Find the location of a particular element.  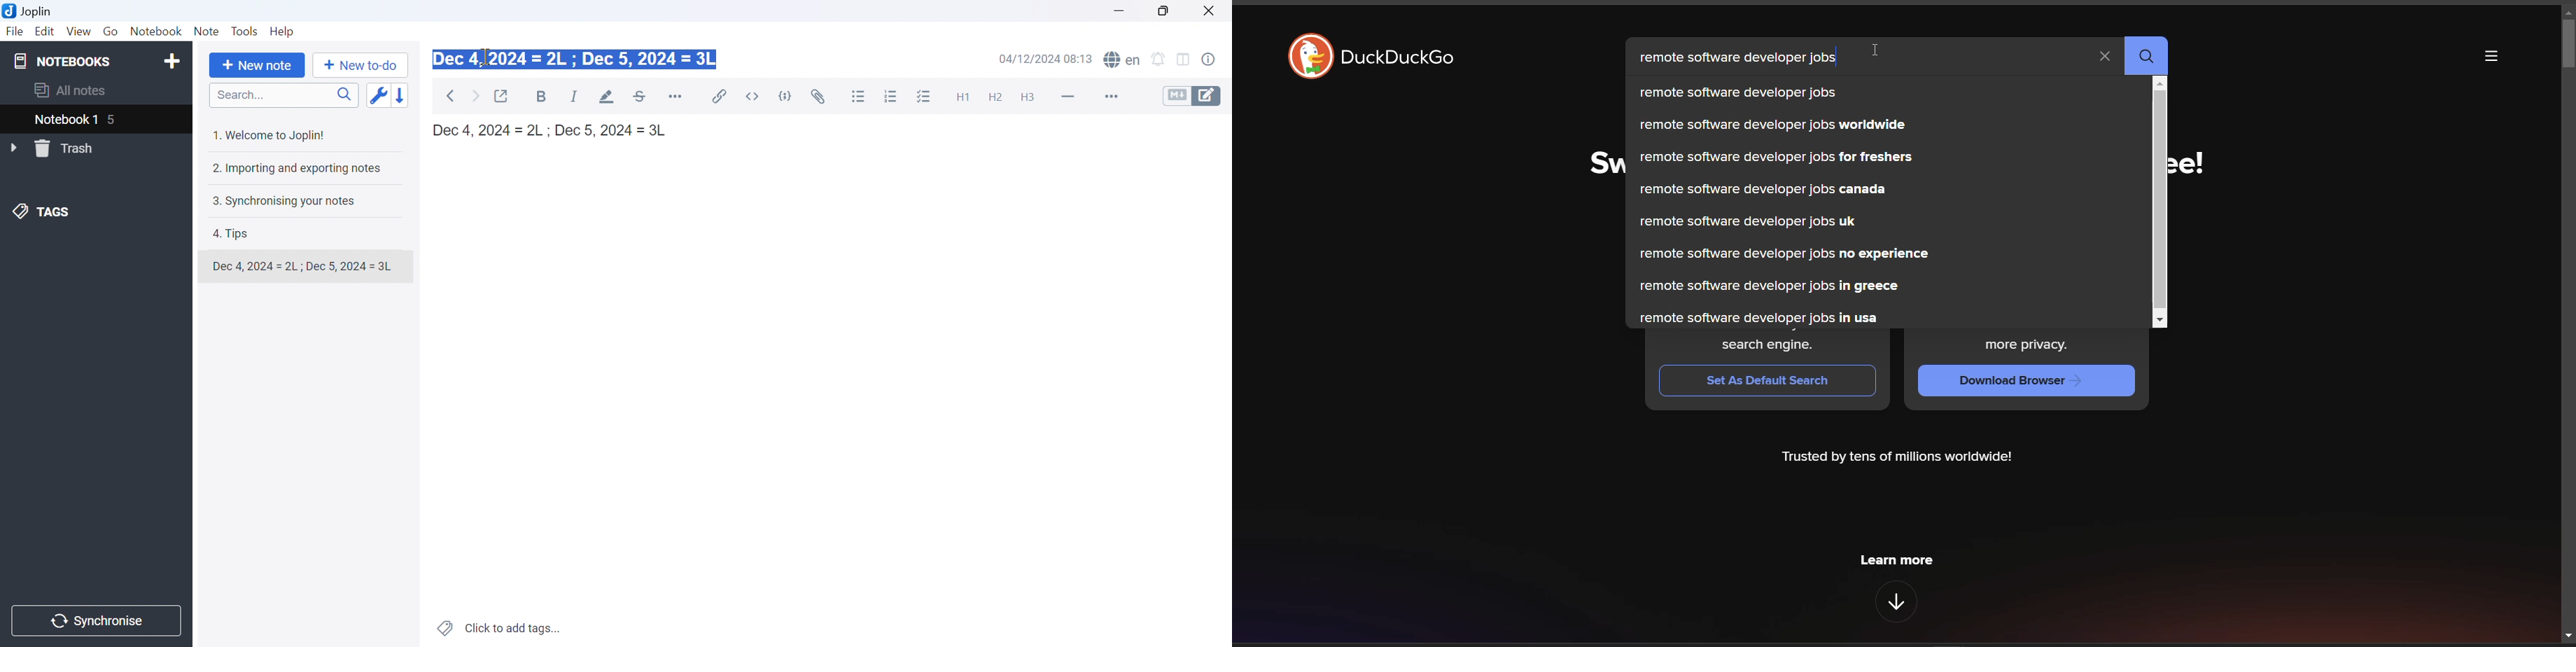

2. Importing and exporting notes is located at coordinates (299, 168).